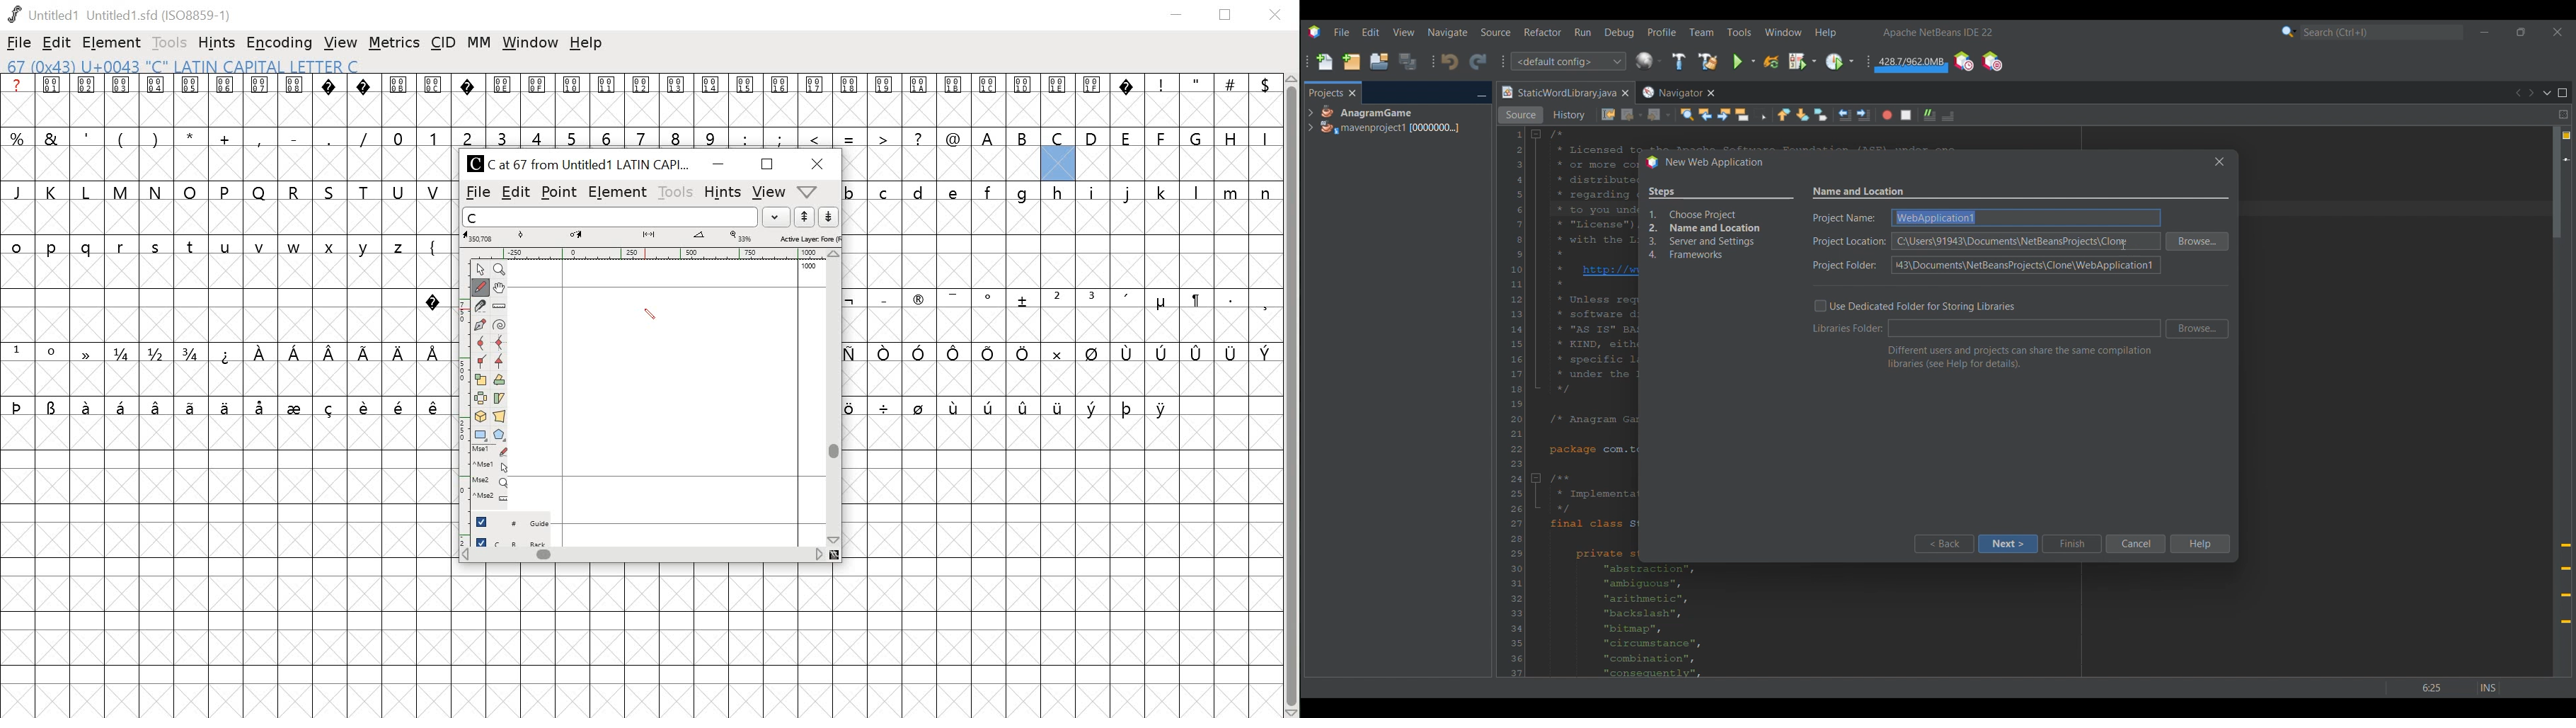 The image size is (2576, 728). What do you see at coordinates (217, 42) in the screenshot?
I see `hints` at bounding box center [217, 42].